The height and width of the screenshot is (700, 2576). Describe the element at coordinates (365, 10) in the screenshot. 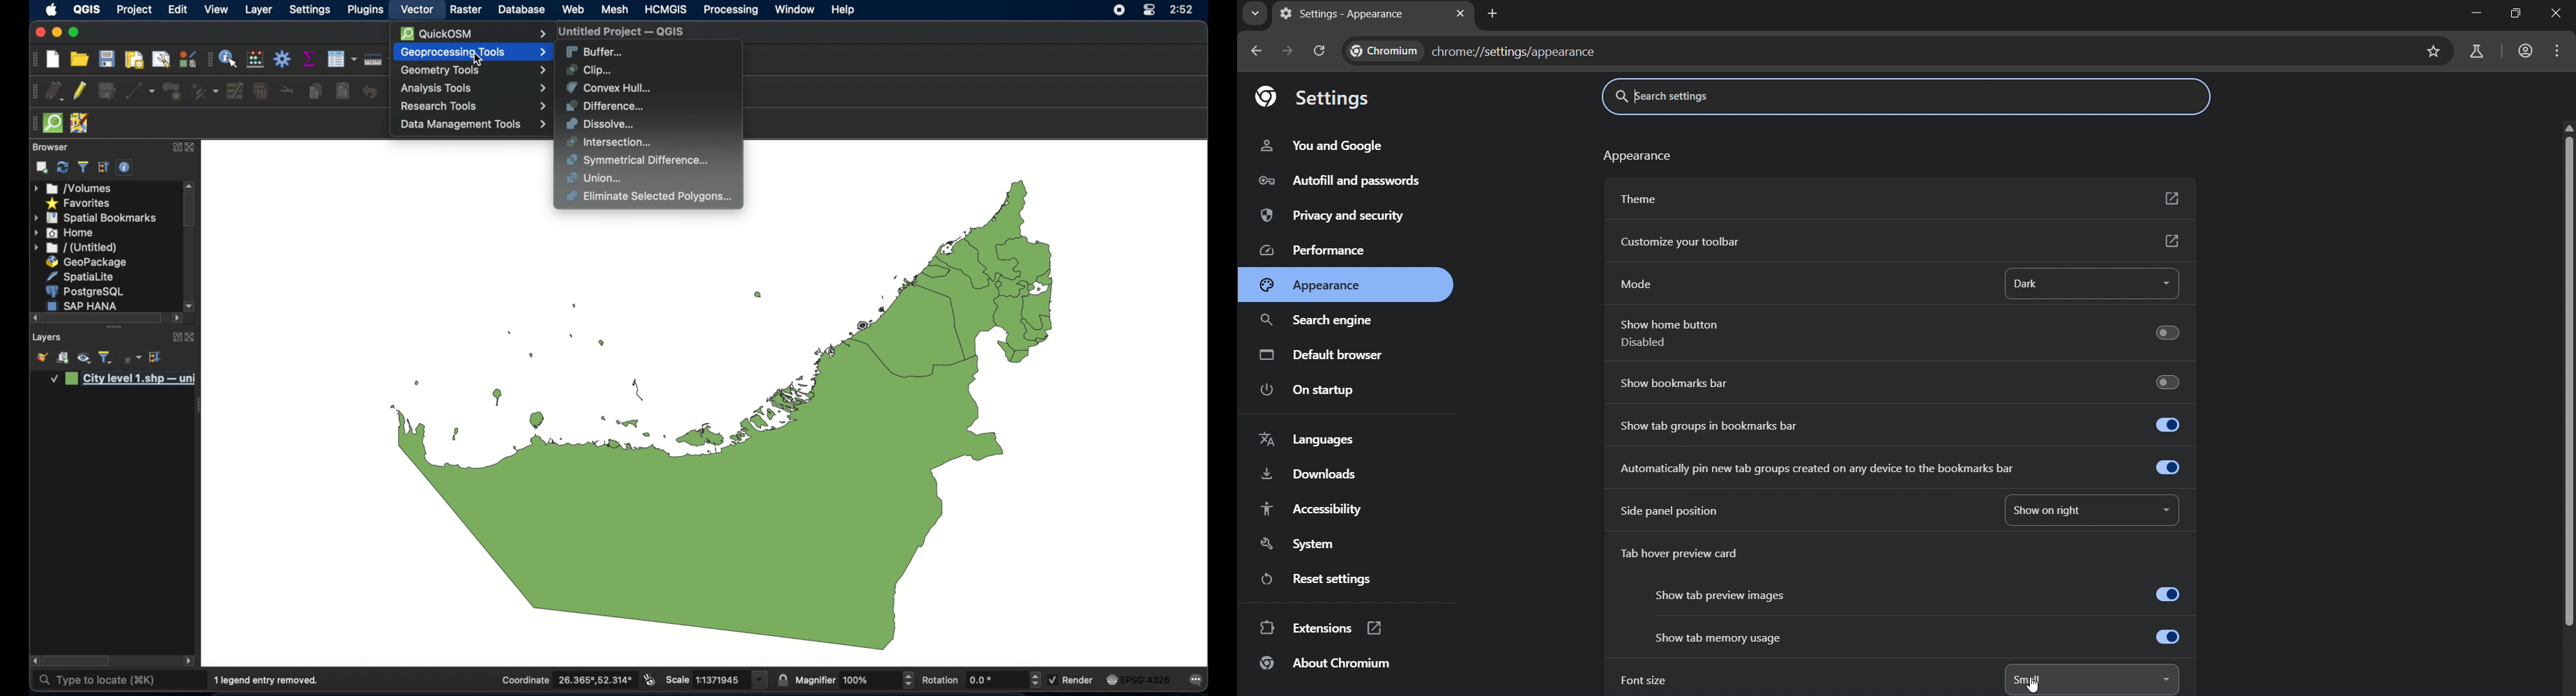

I see `plugins` at that location.